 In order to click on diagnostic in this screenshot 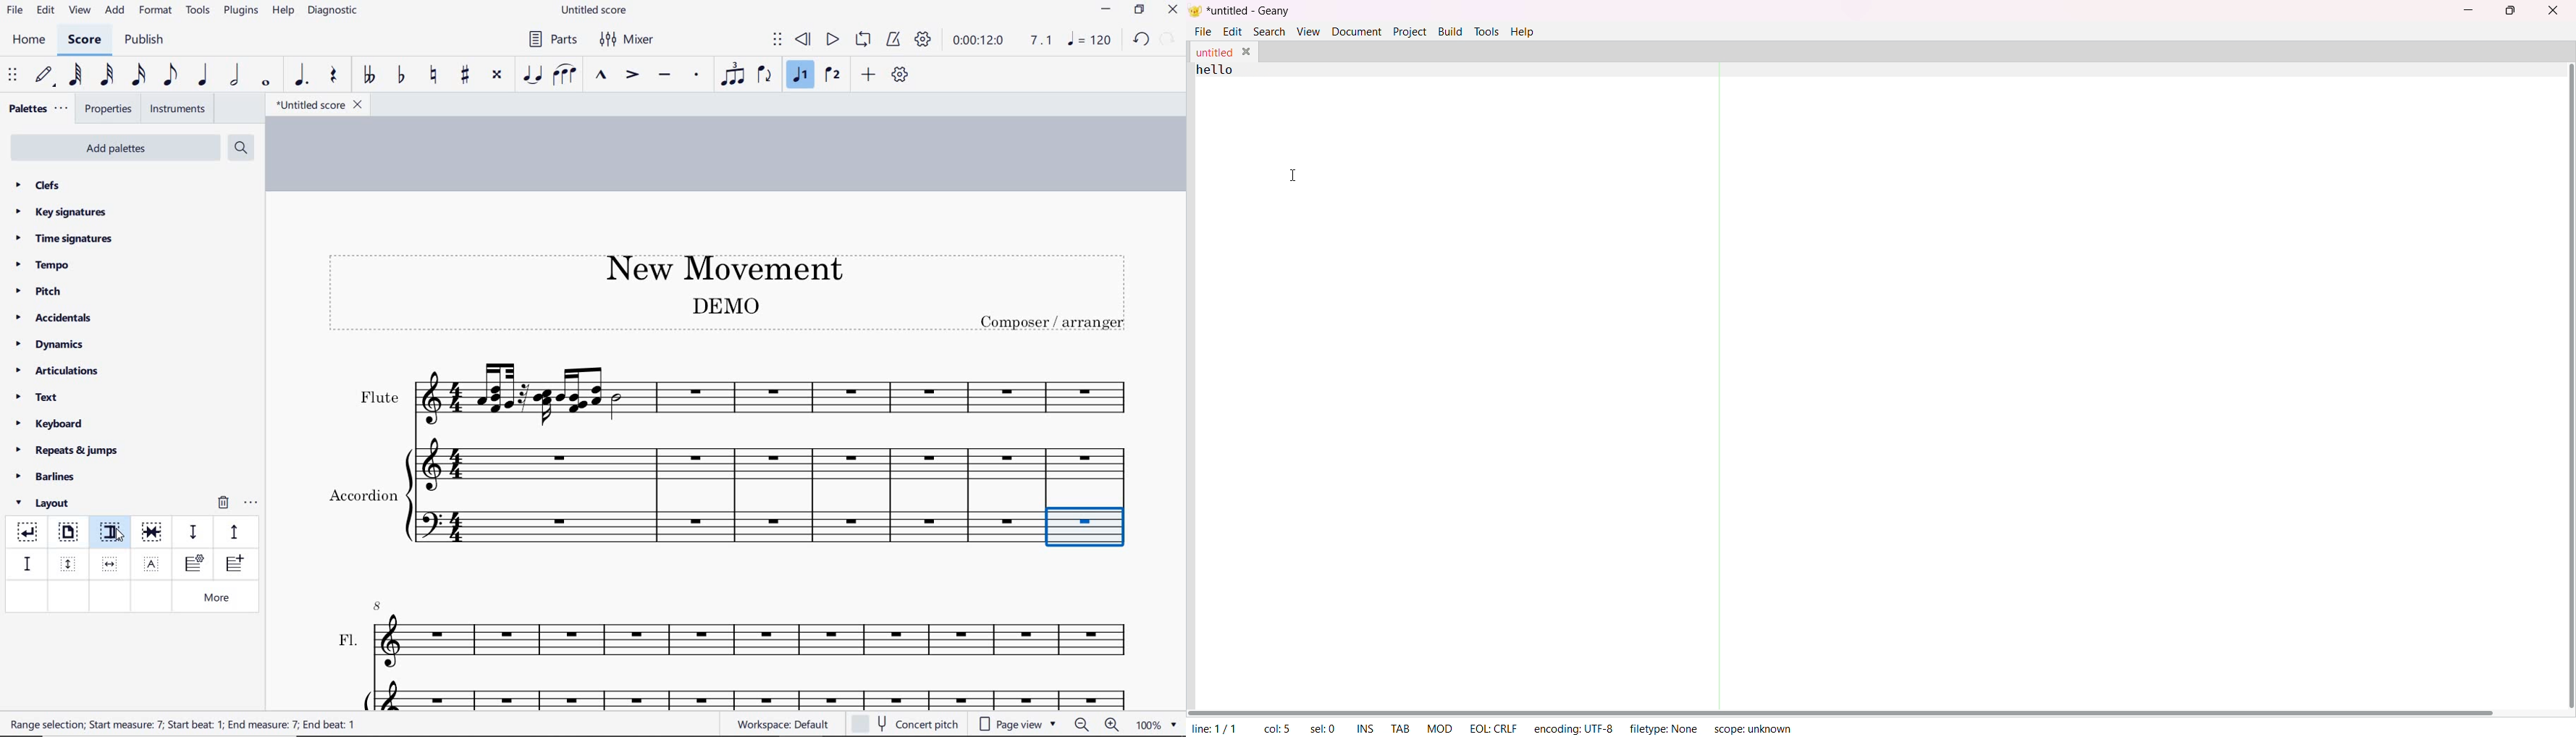, I will do `click(335, 12)`.